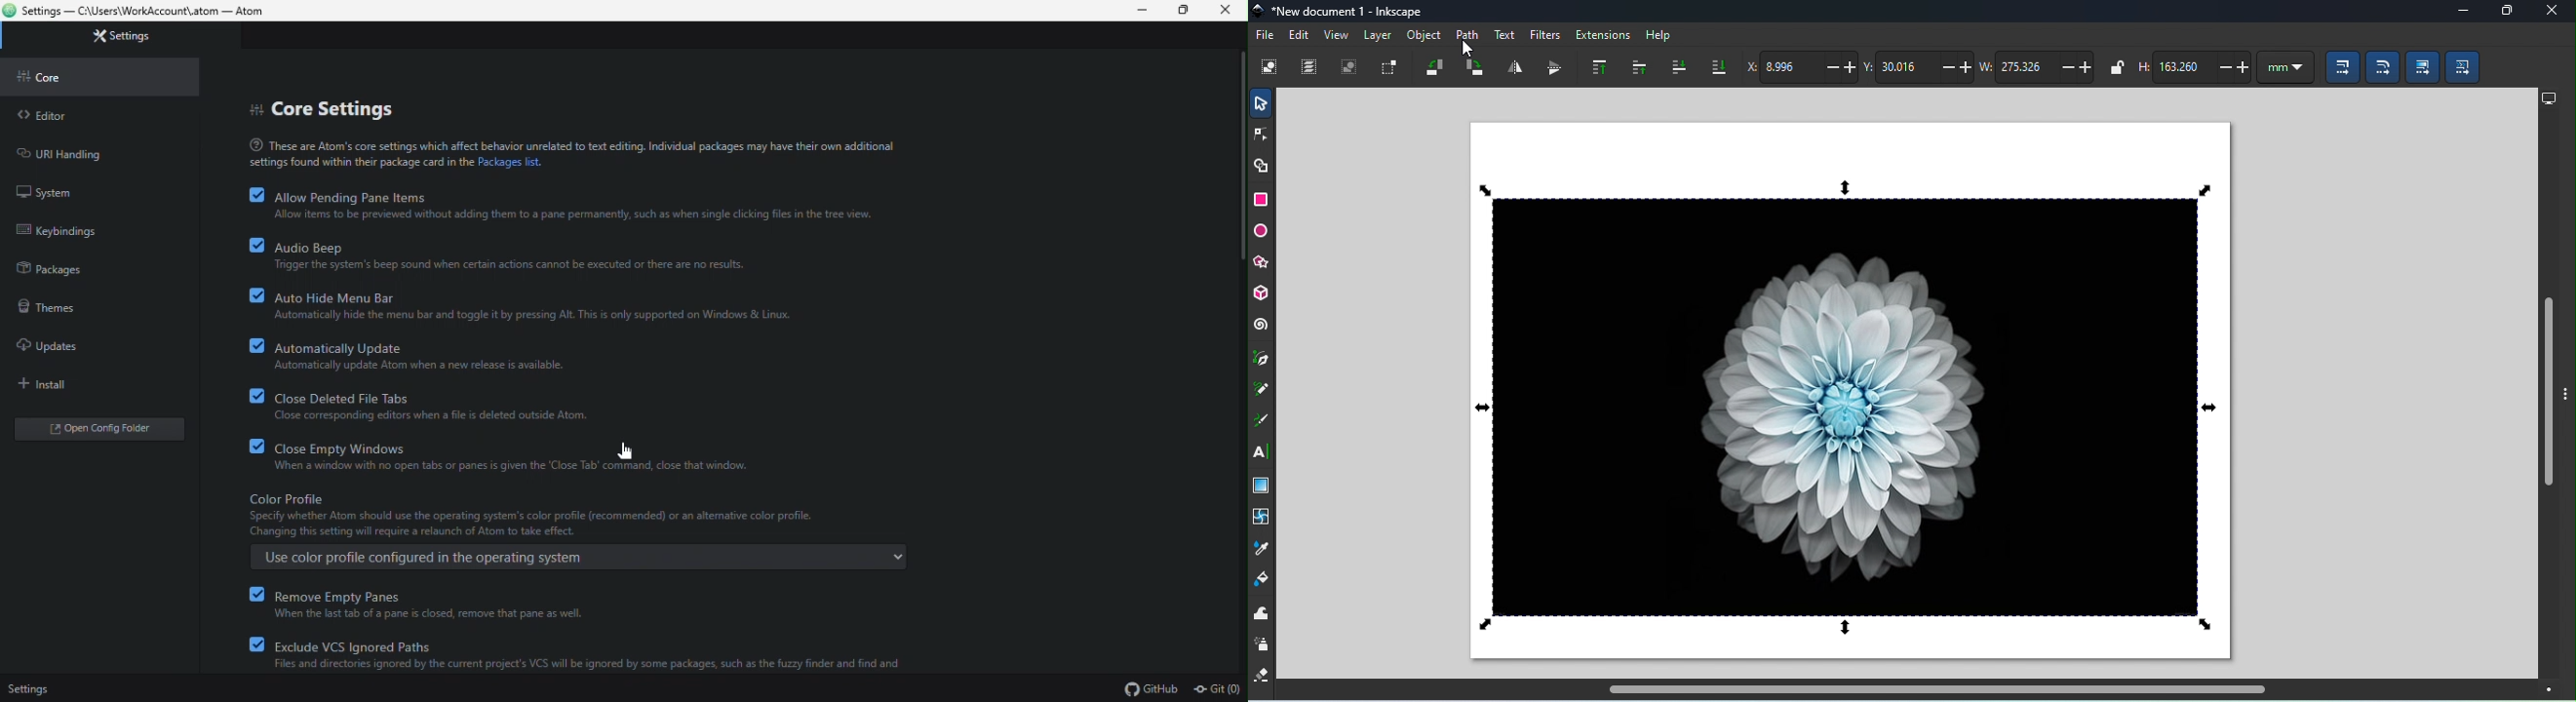  Describe the element at coordinates (104, 431) in the screenshot. I see `Open configure editor` at that location.